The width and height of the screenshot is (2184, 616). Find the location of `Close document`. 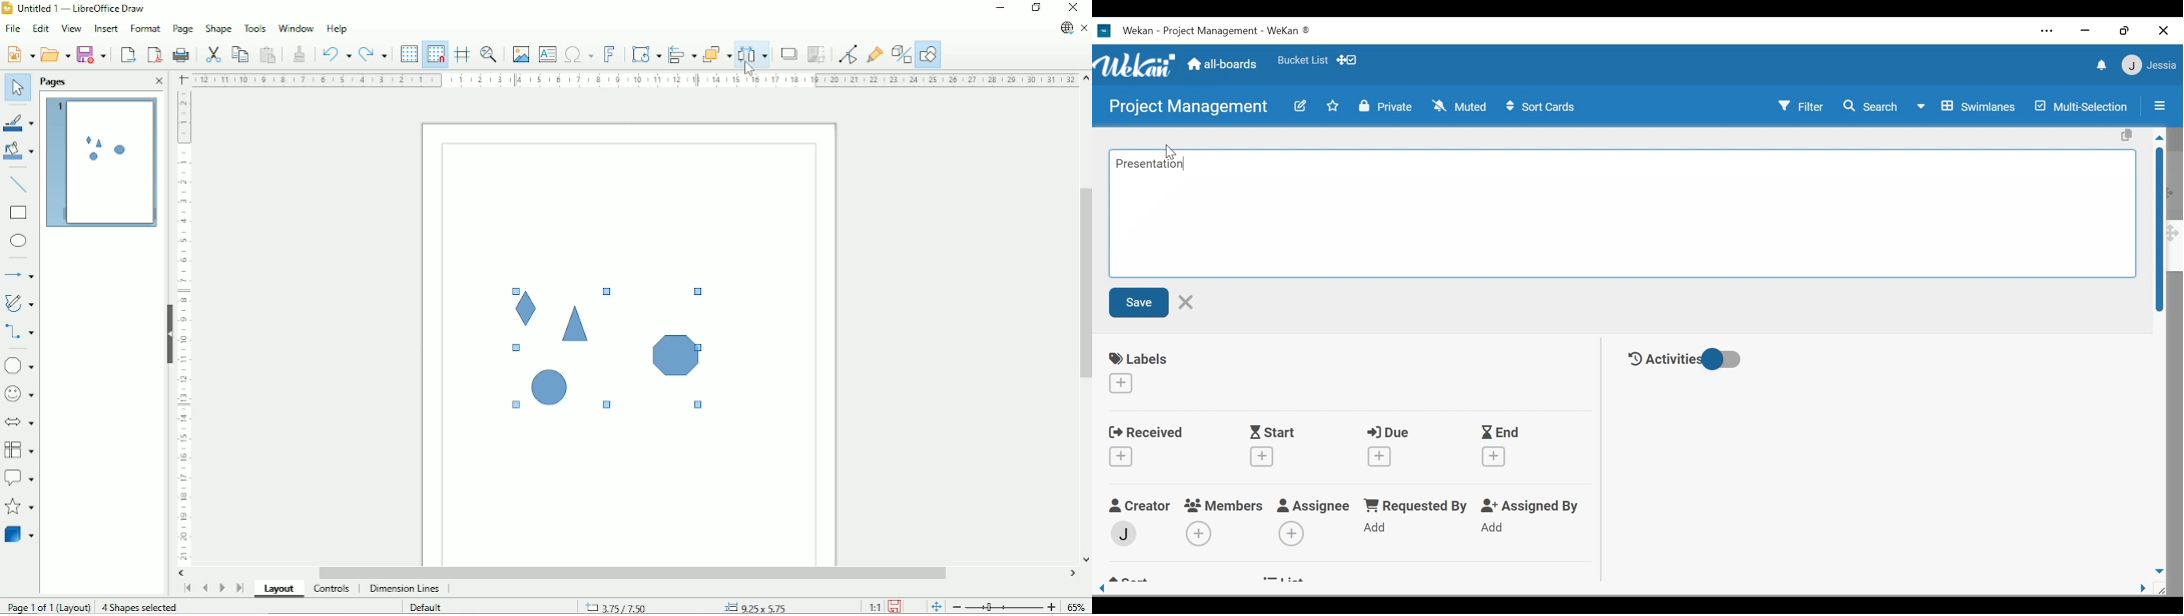

Close document is located at coordinates (1085, 29).